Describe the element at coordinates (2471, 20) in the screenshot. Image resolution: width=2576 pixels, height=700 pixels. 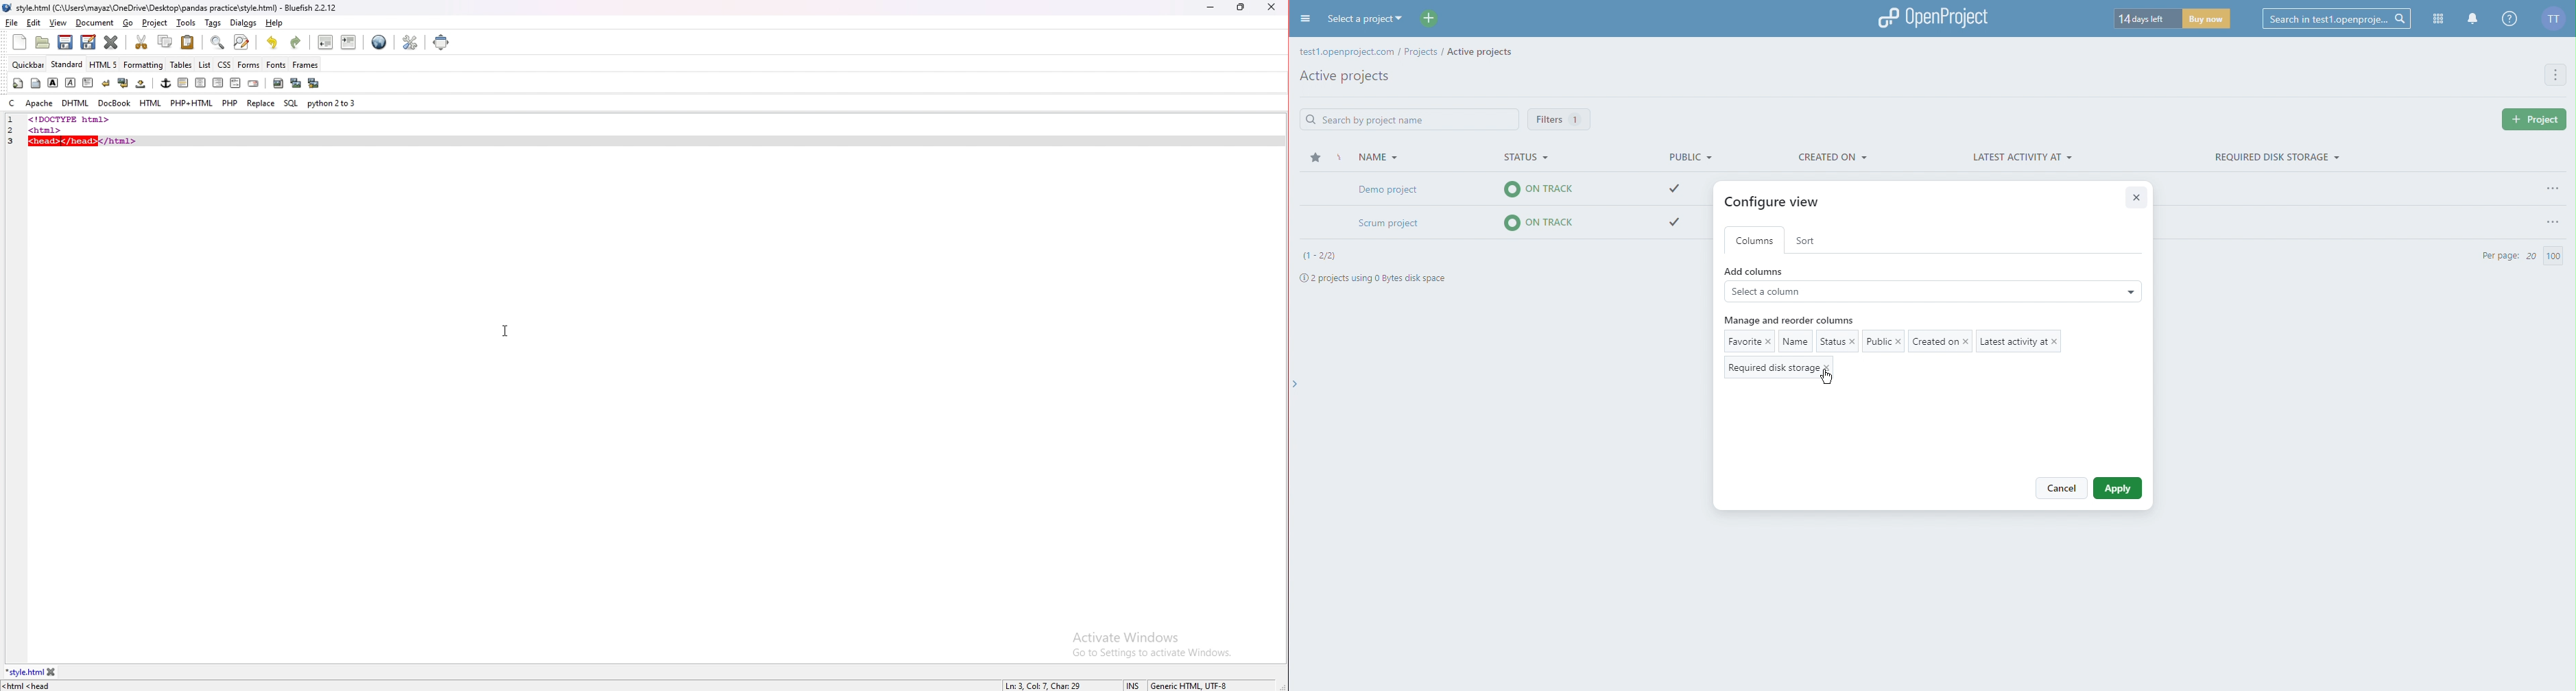
I see `Notifications` at that location.